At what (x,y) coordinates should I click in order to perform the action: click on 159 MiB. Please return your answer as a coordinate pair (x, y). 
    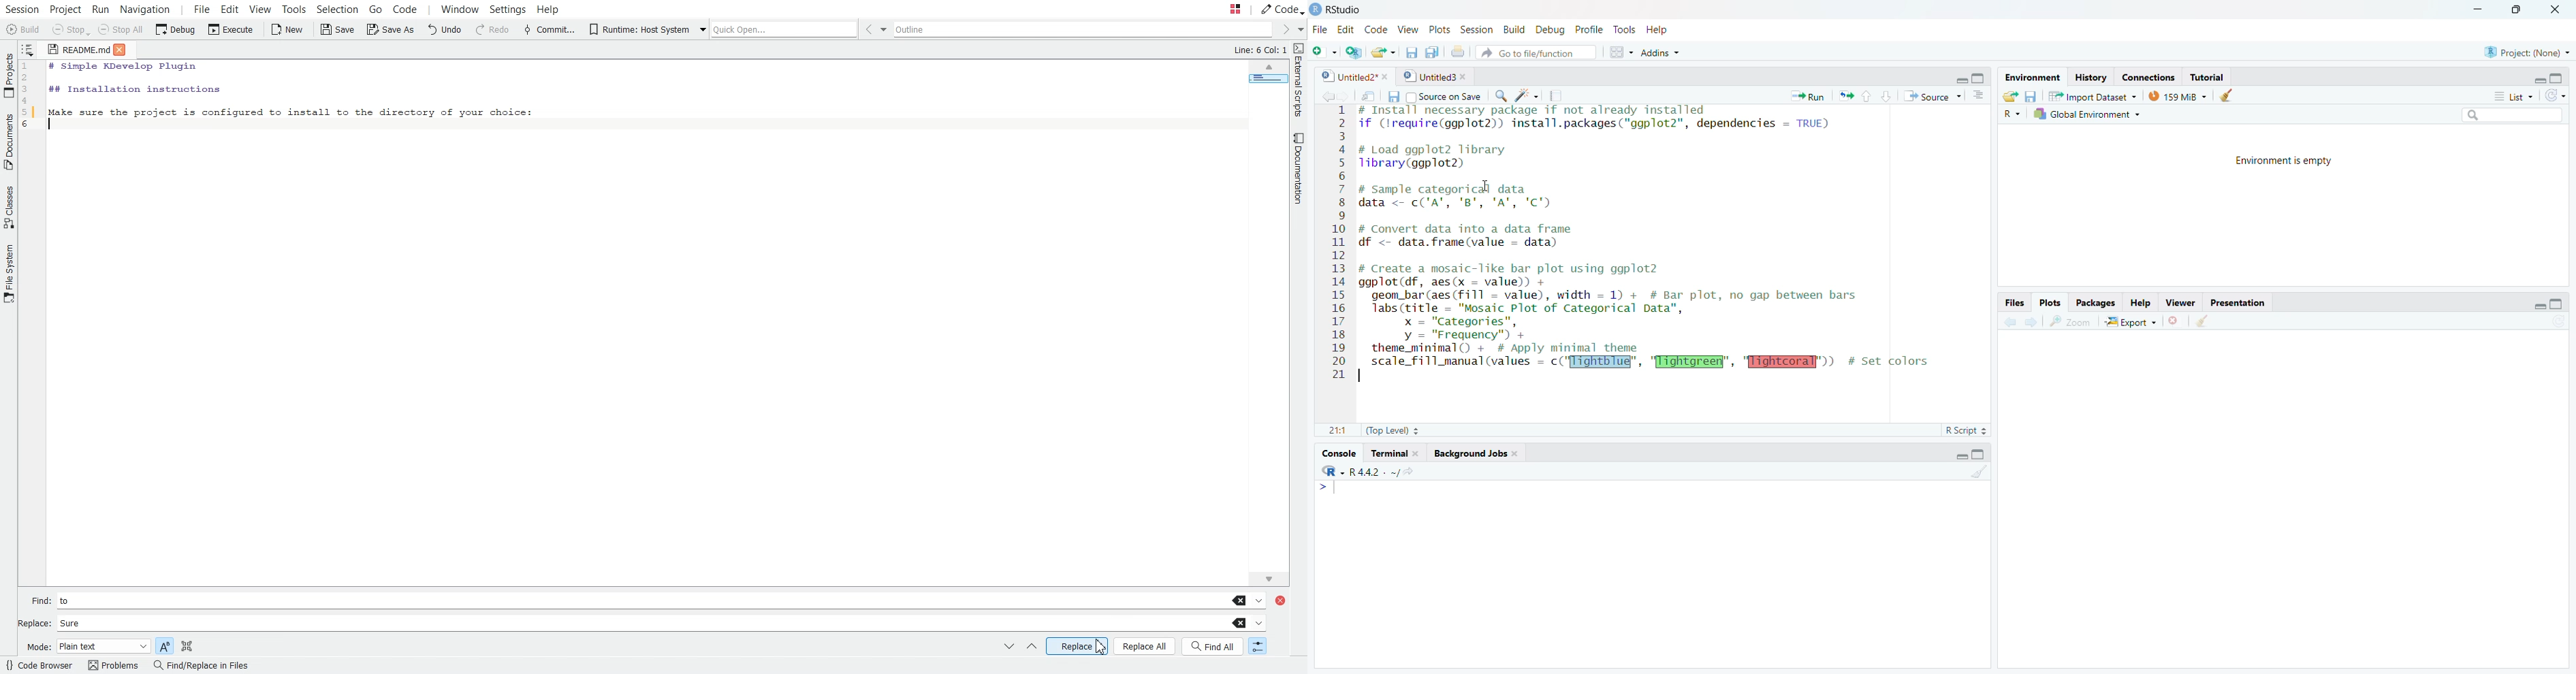
    Looking at the image, I should click on (2179, 94).